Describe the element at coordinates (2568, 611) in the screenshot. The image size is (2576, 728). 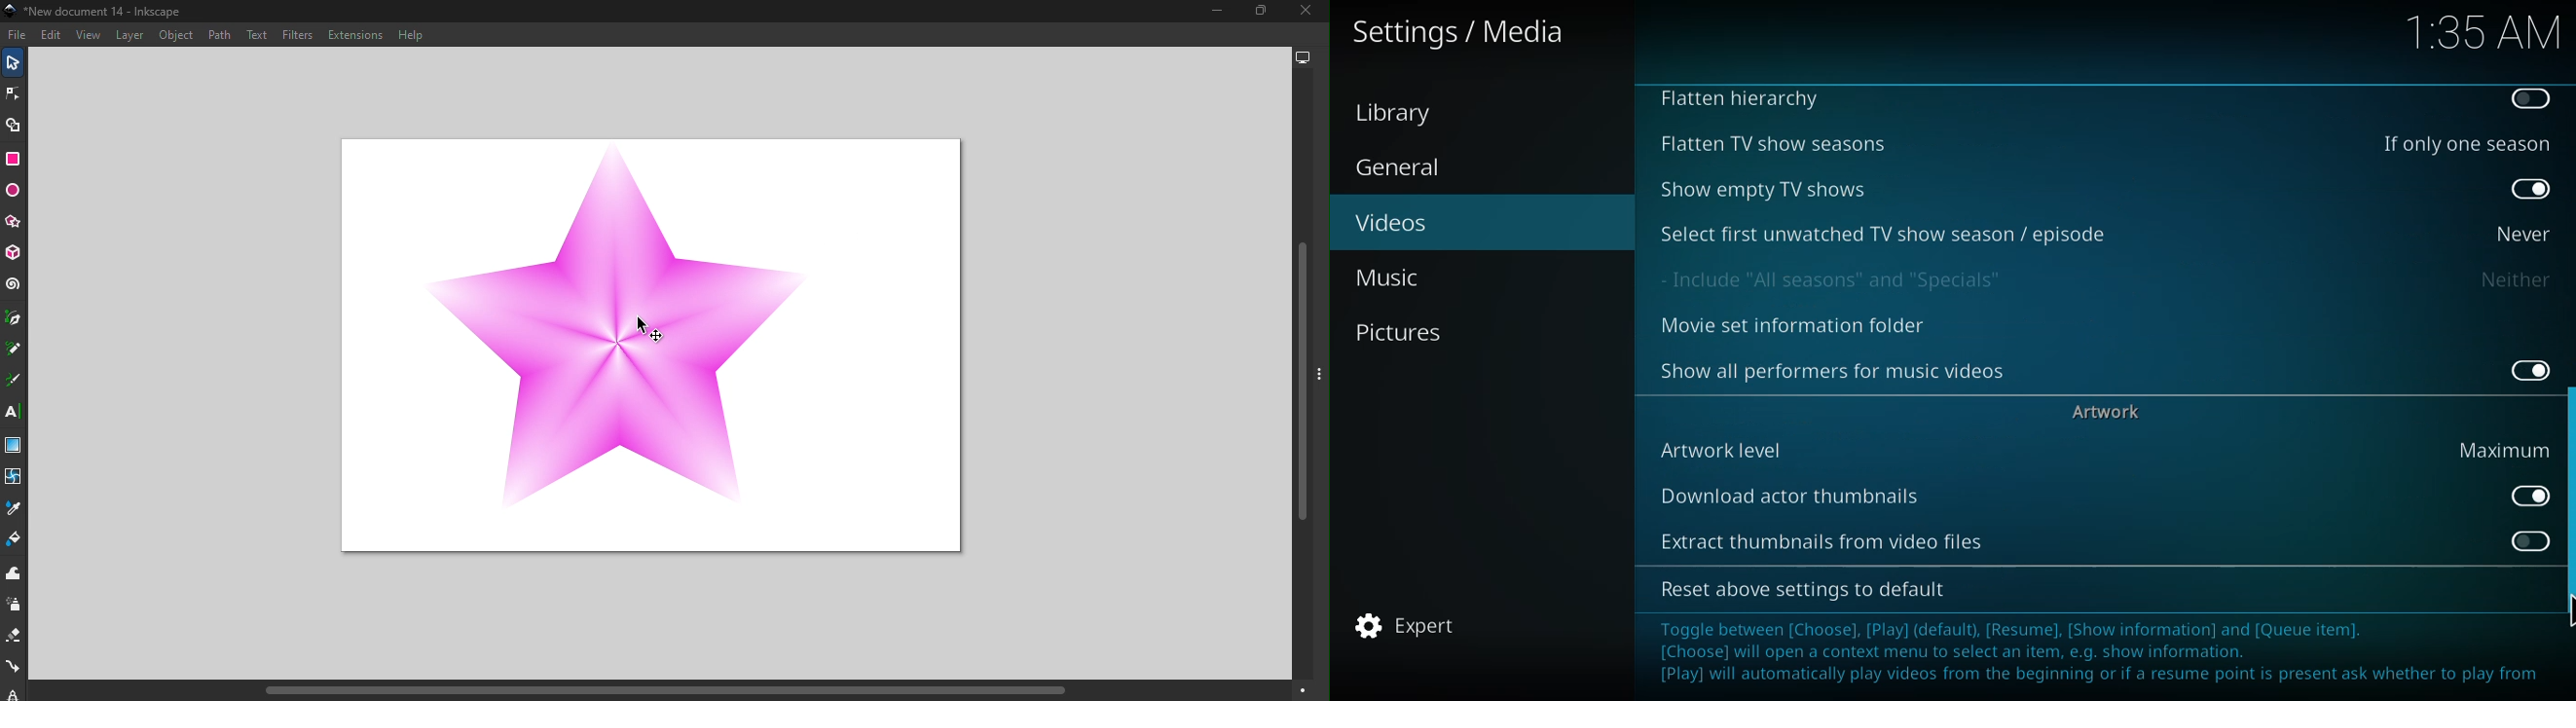
I see `DRAG_TO Cursor` at that location.